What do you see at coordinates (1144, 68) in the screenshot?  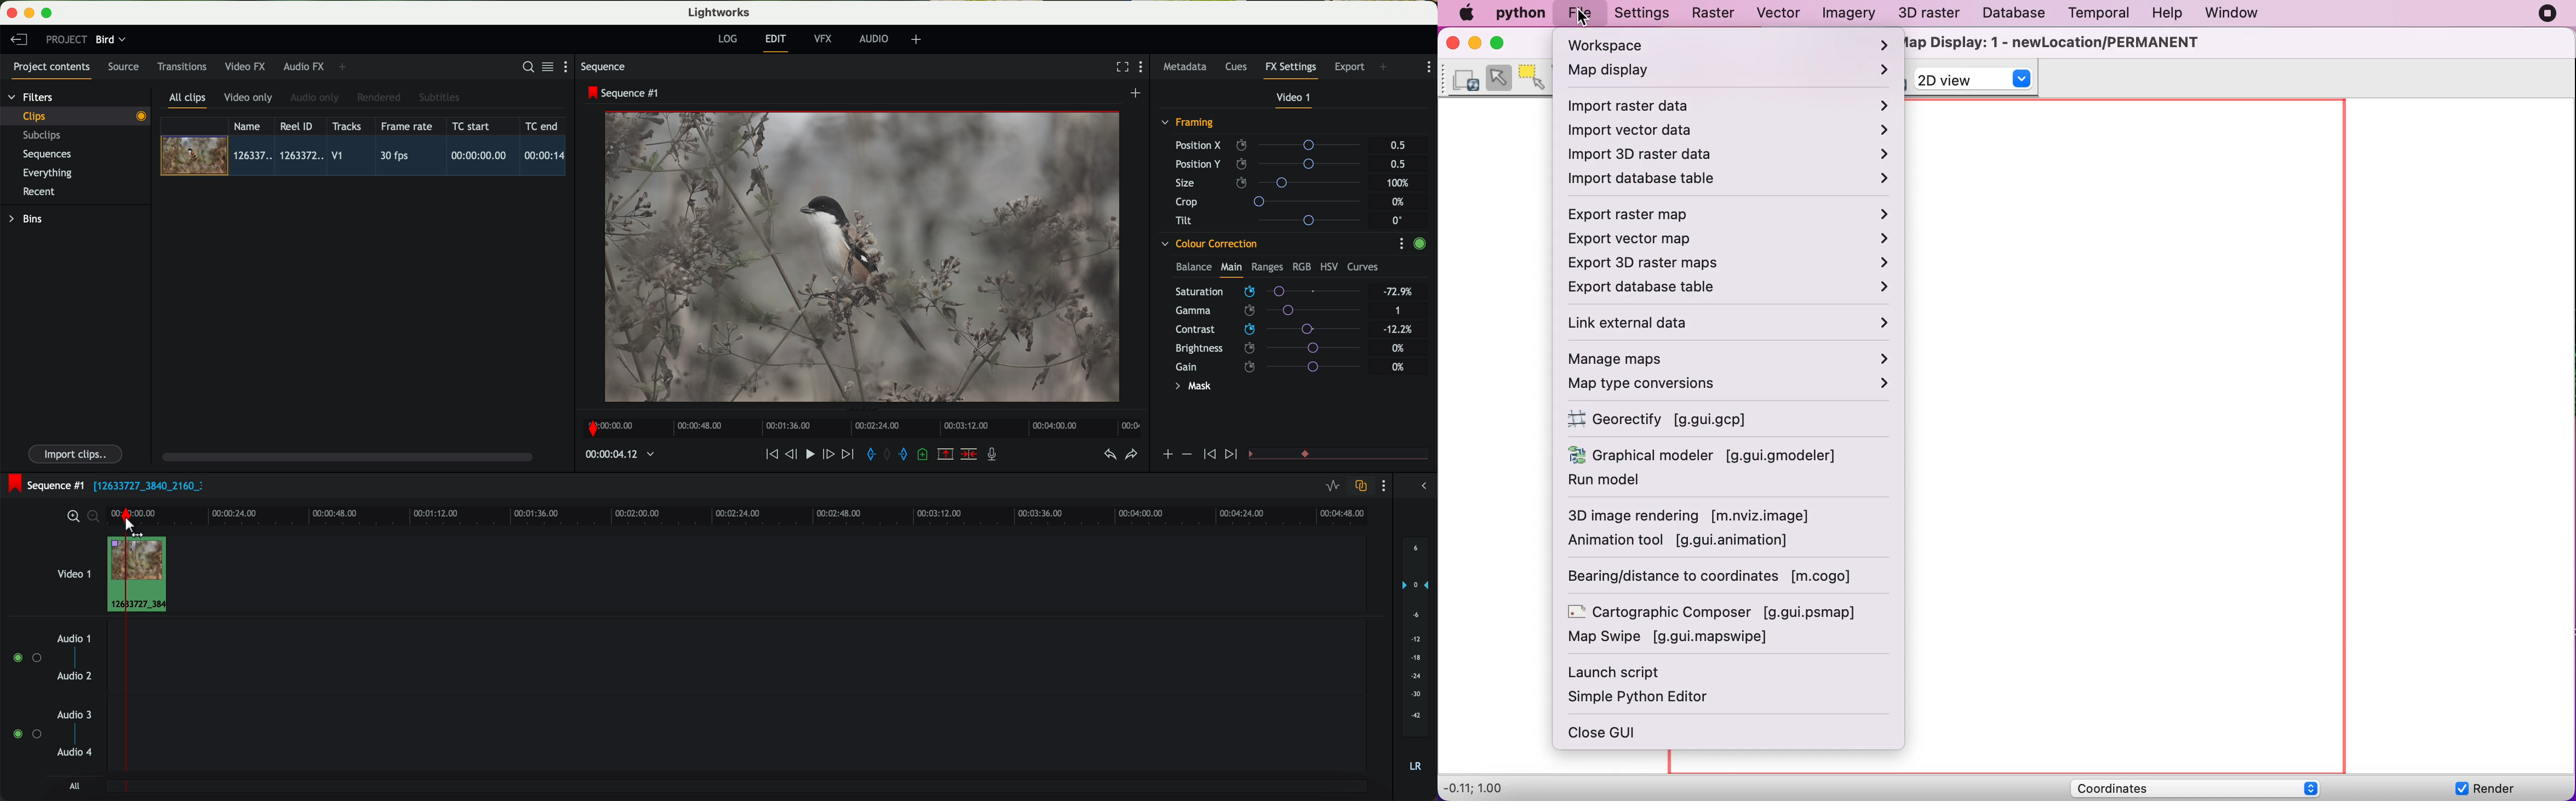 I see `show settings menu` at bounding box center [1144, 68].